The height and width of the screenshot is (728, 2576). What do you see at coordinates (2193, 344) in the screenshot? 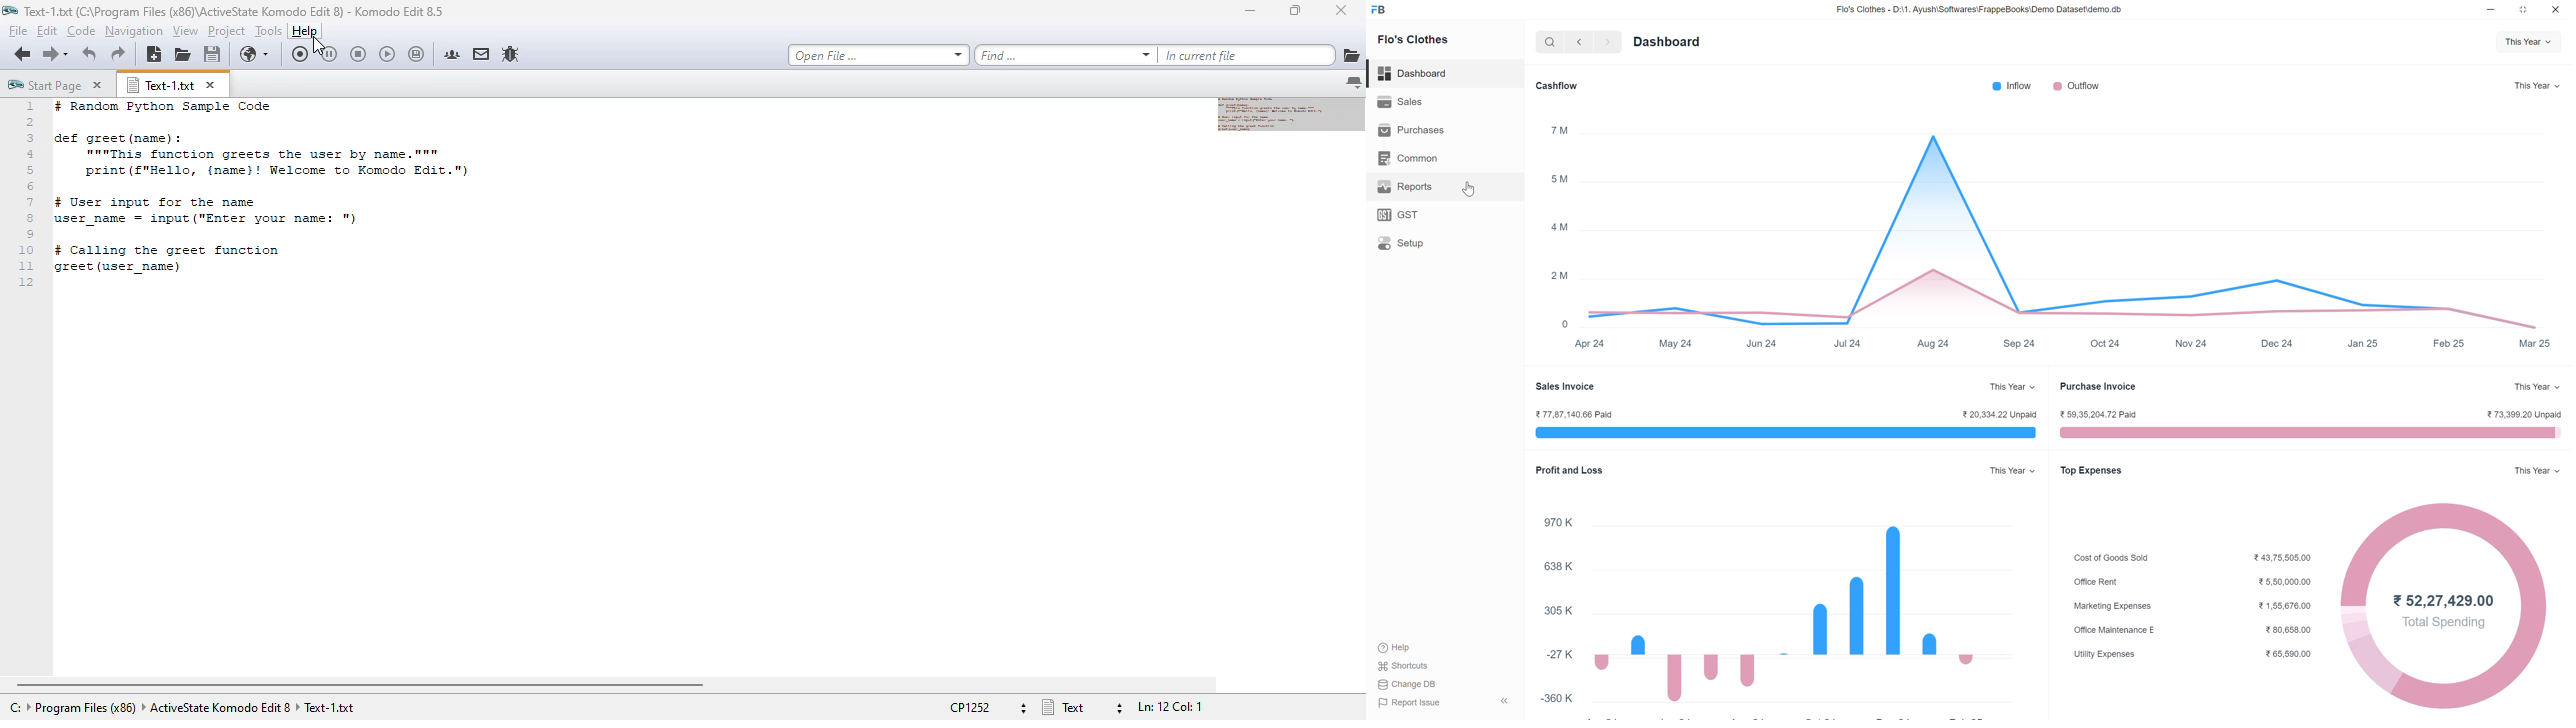
I see `Nov 24` at bounding box center [2193, 344].